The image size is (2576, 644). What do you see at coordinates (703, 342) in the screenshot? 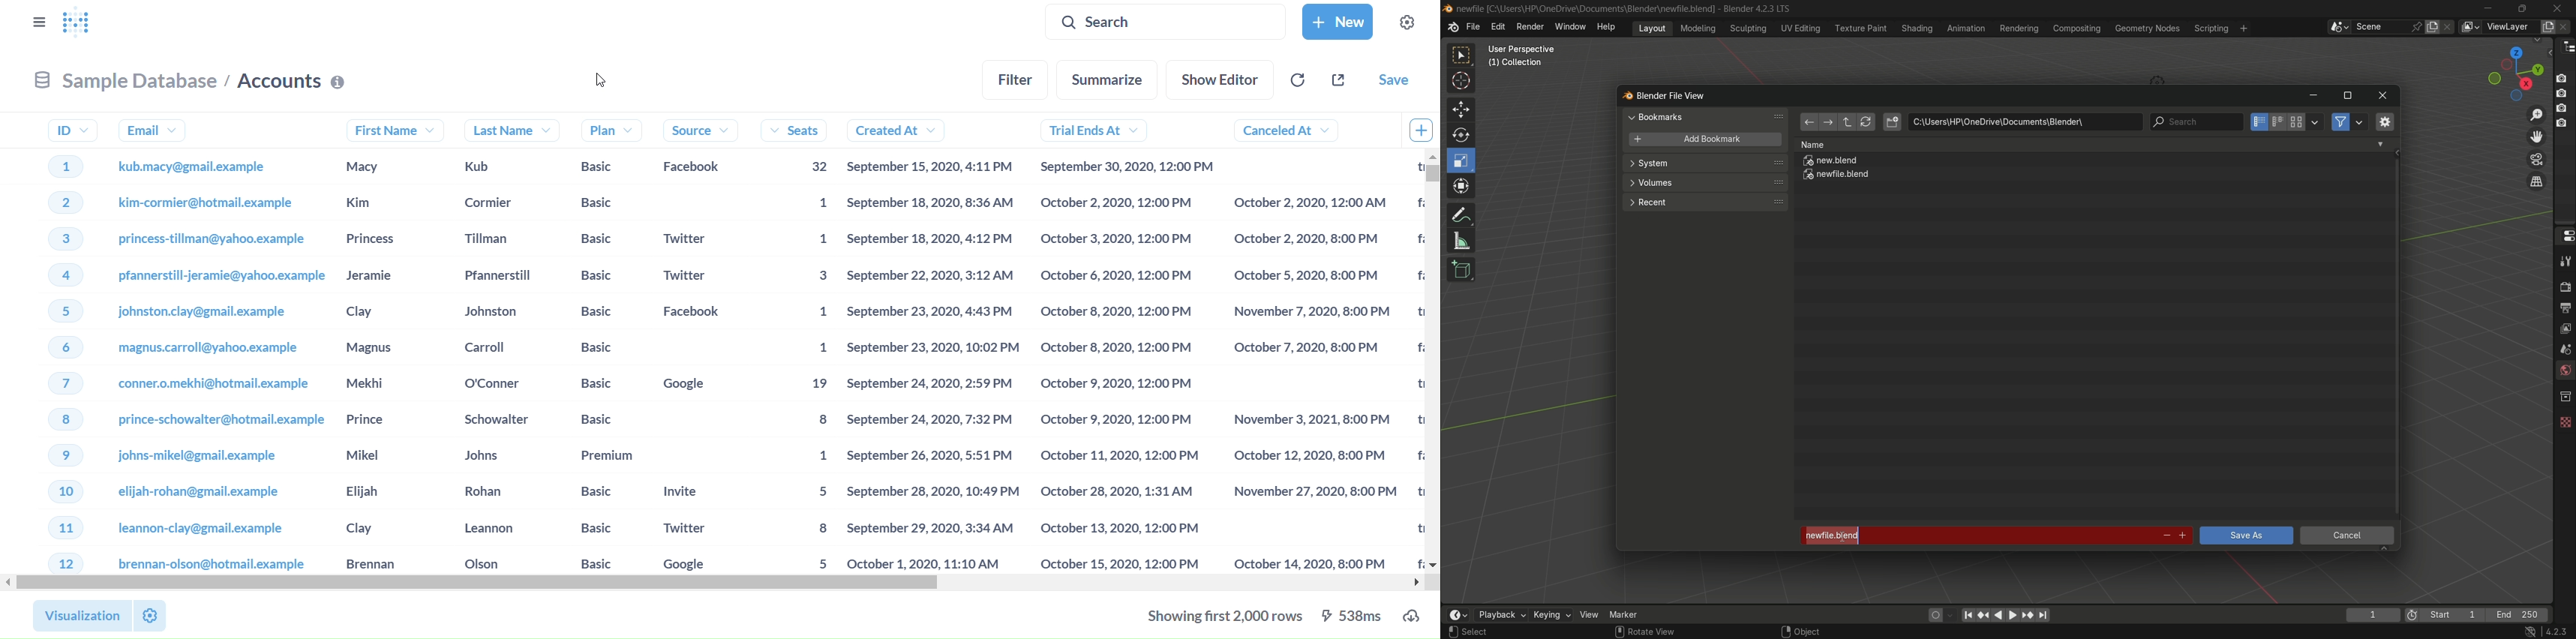
I see `source` at bounding box center [703, 342].